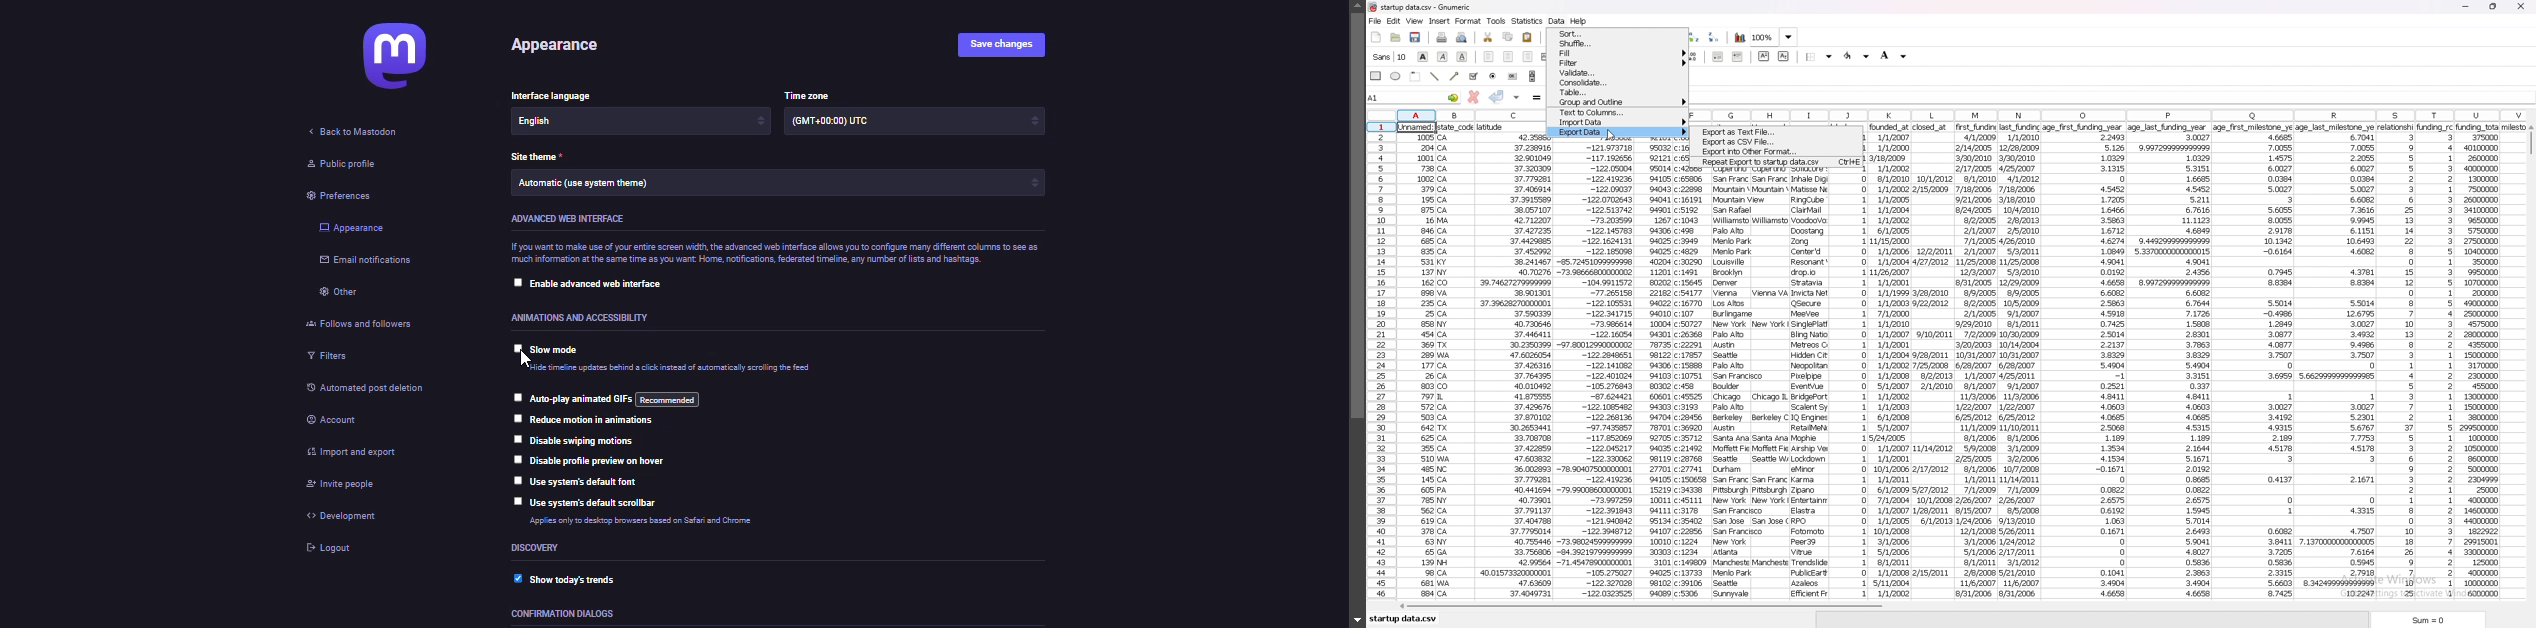  I want to click on Data, so click(1556, 20).